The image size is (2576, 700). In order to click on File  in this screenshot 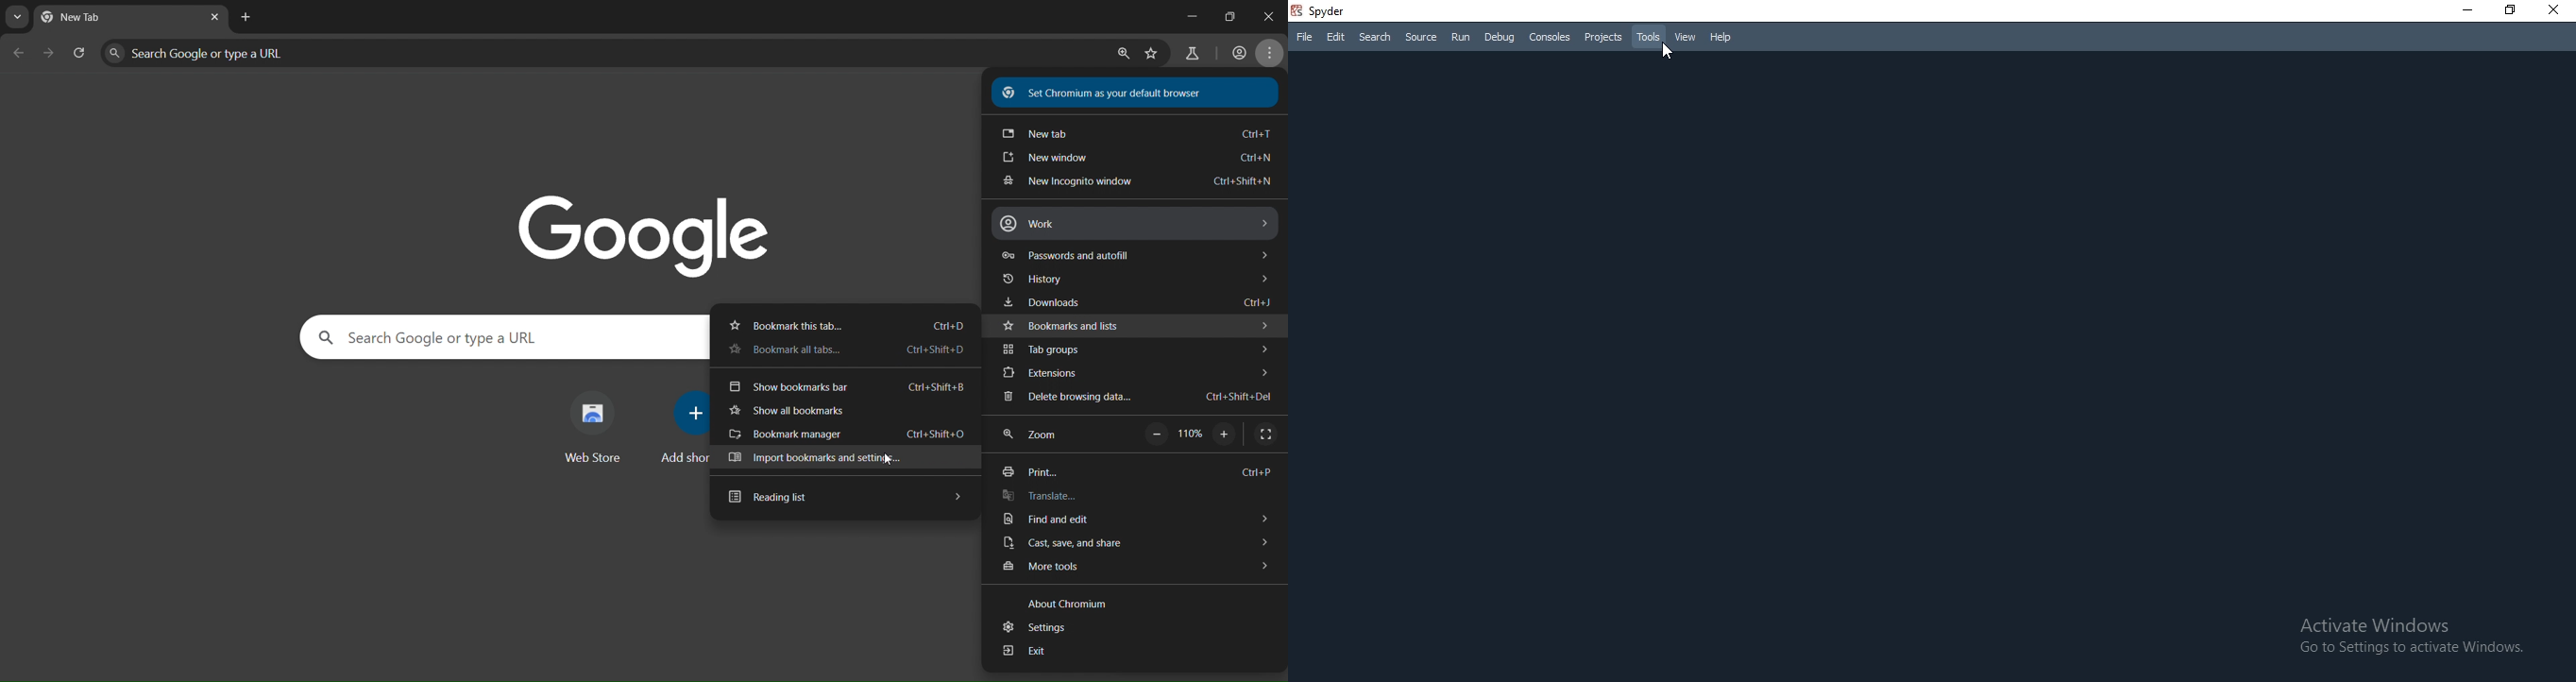, I will do `click(1301, 39)`.